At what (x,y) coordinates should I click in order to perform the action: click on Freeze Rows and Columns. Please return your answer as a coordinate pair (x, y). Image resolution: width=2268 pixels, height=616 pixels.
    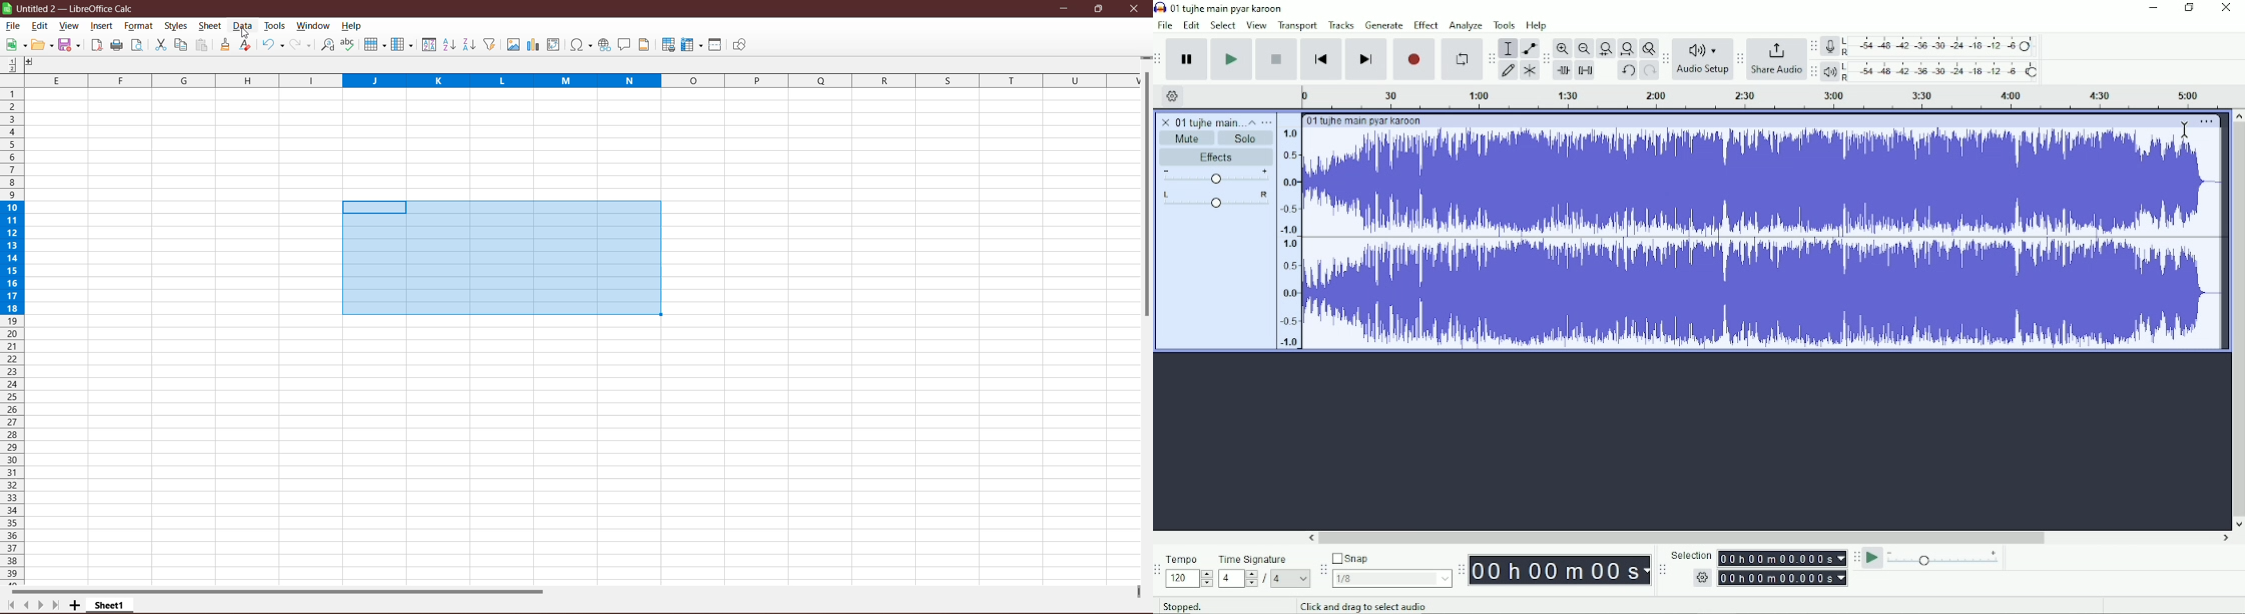
    Looking at the image, I should click on (693, 45).